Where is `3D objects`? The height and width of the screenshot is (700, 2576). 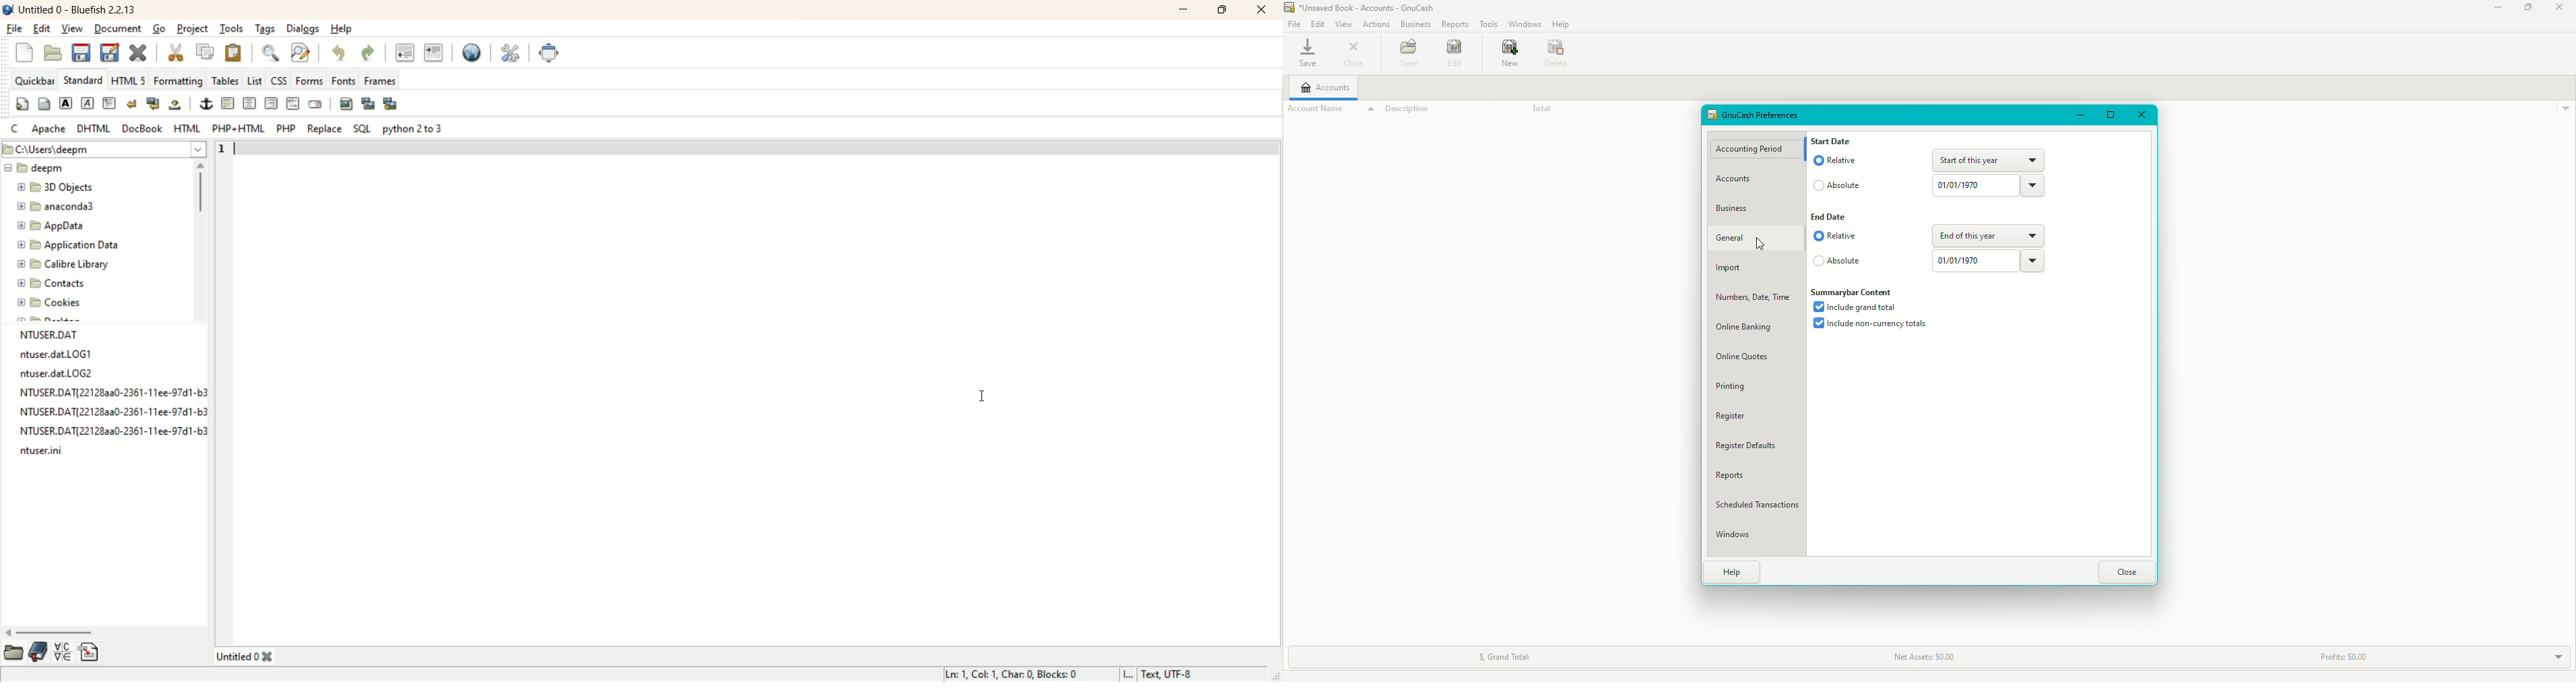
3D objects is located at coordinates (55, 188).